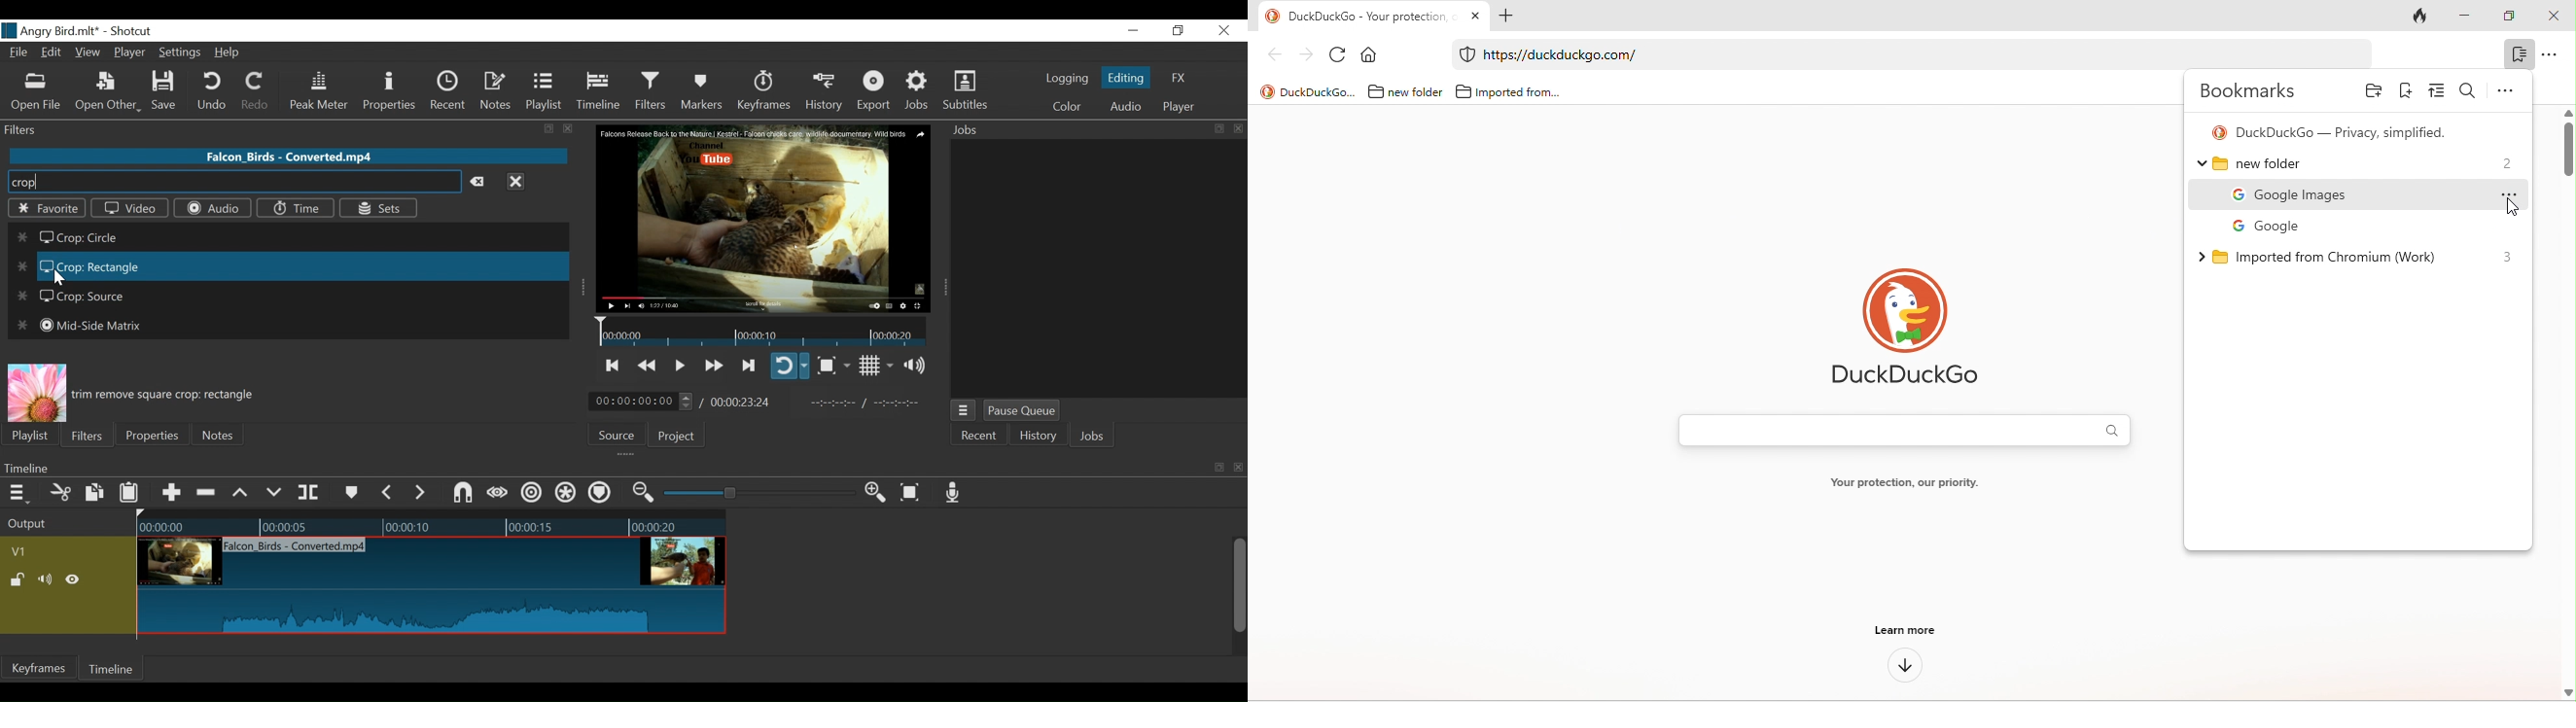 The height and width of the screenshot is (728, 2576). What do you see at coordinates (47, 580) in the screenshot?
I see `Mute` at bounding box center [47, 580].